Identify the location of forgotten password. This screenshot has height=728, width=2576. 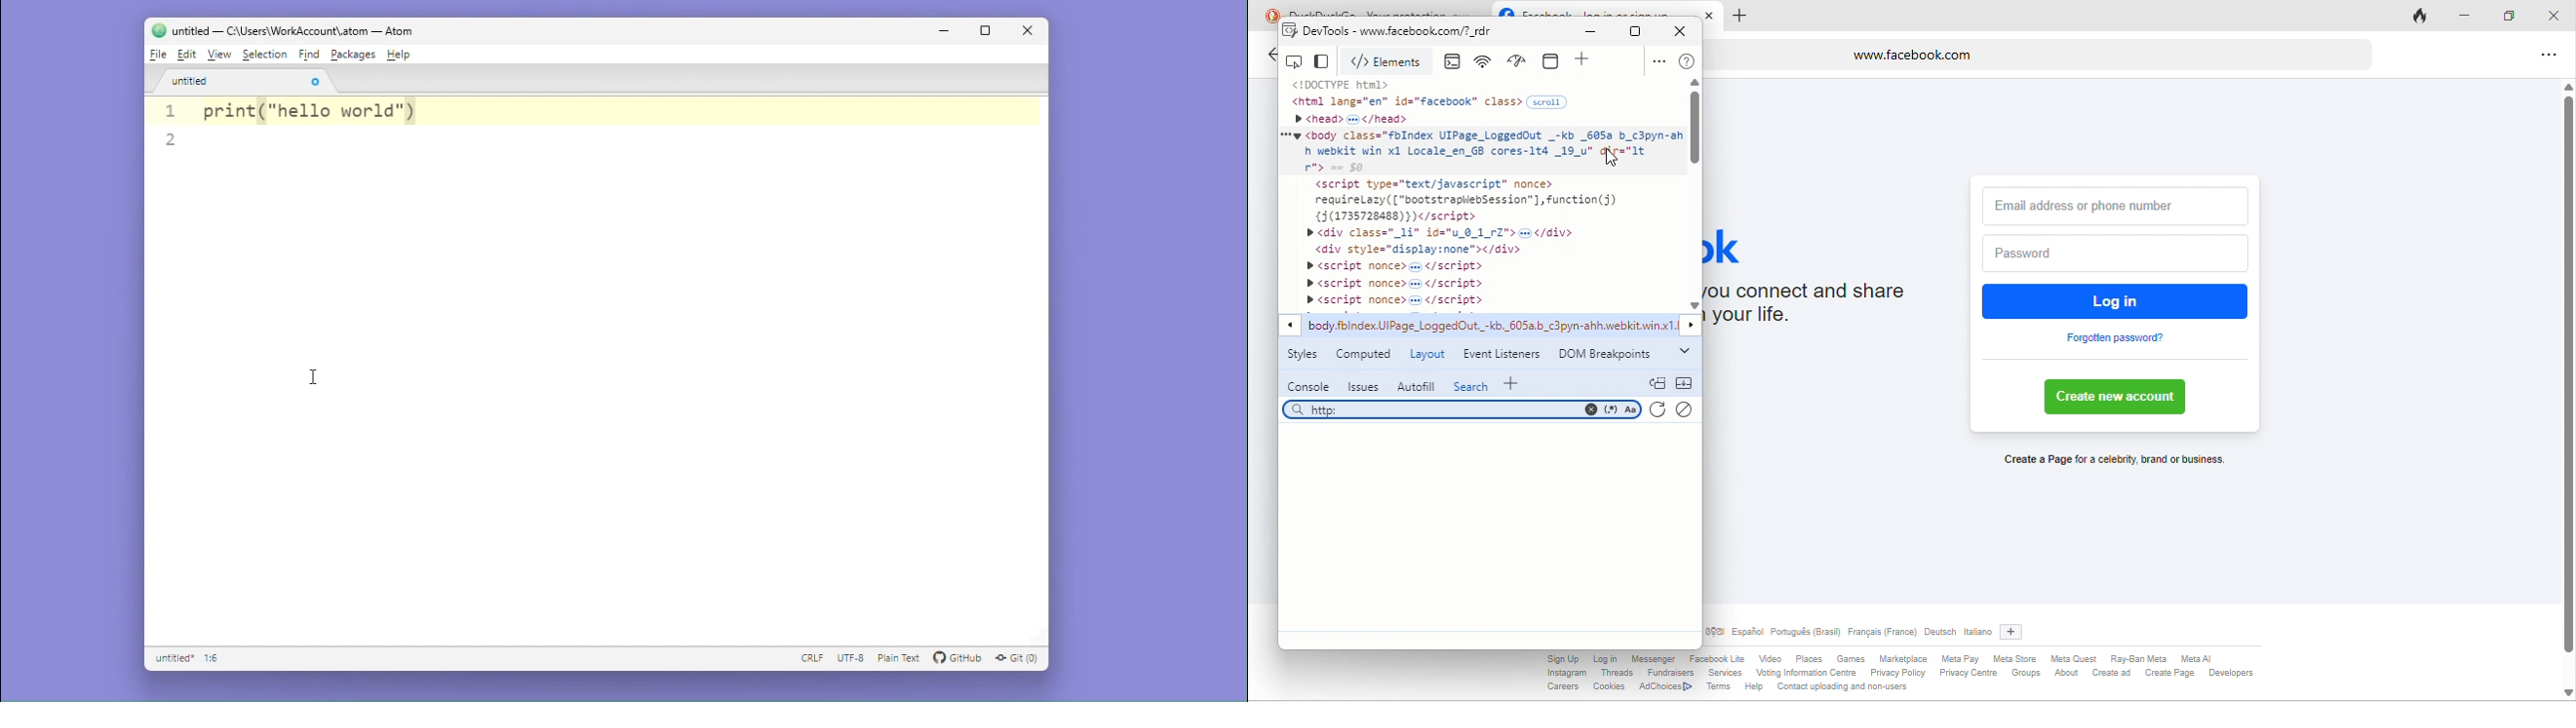
(2116, 338).